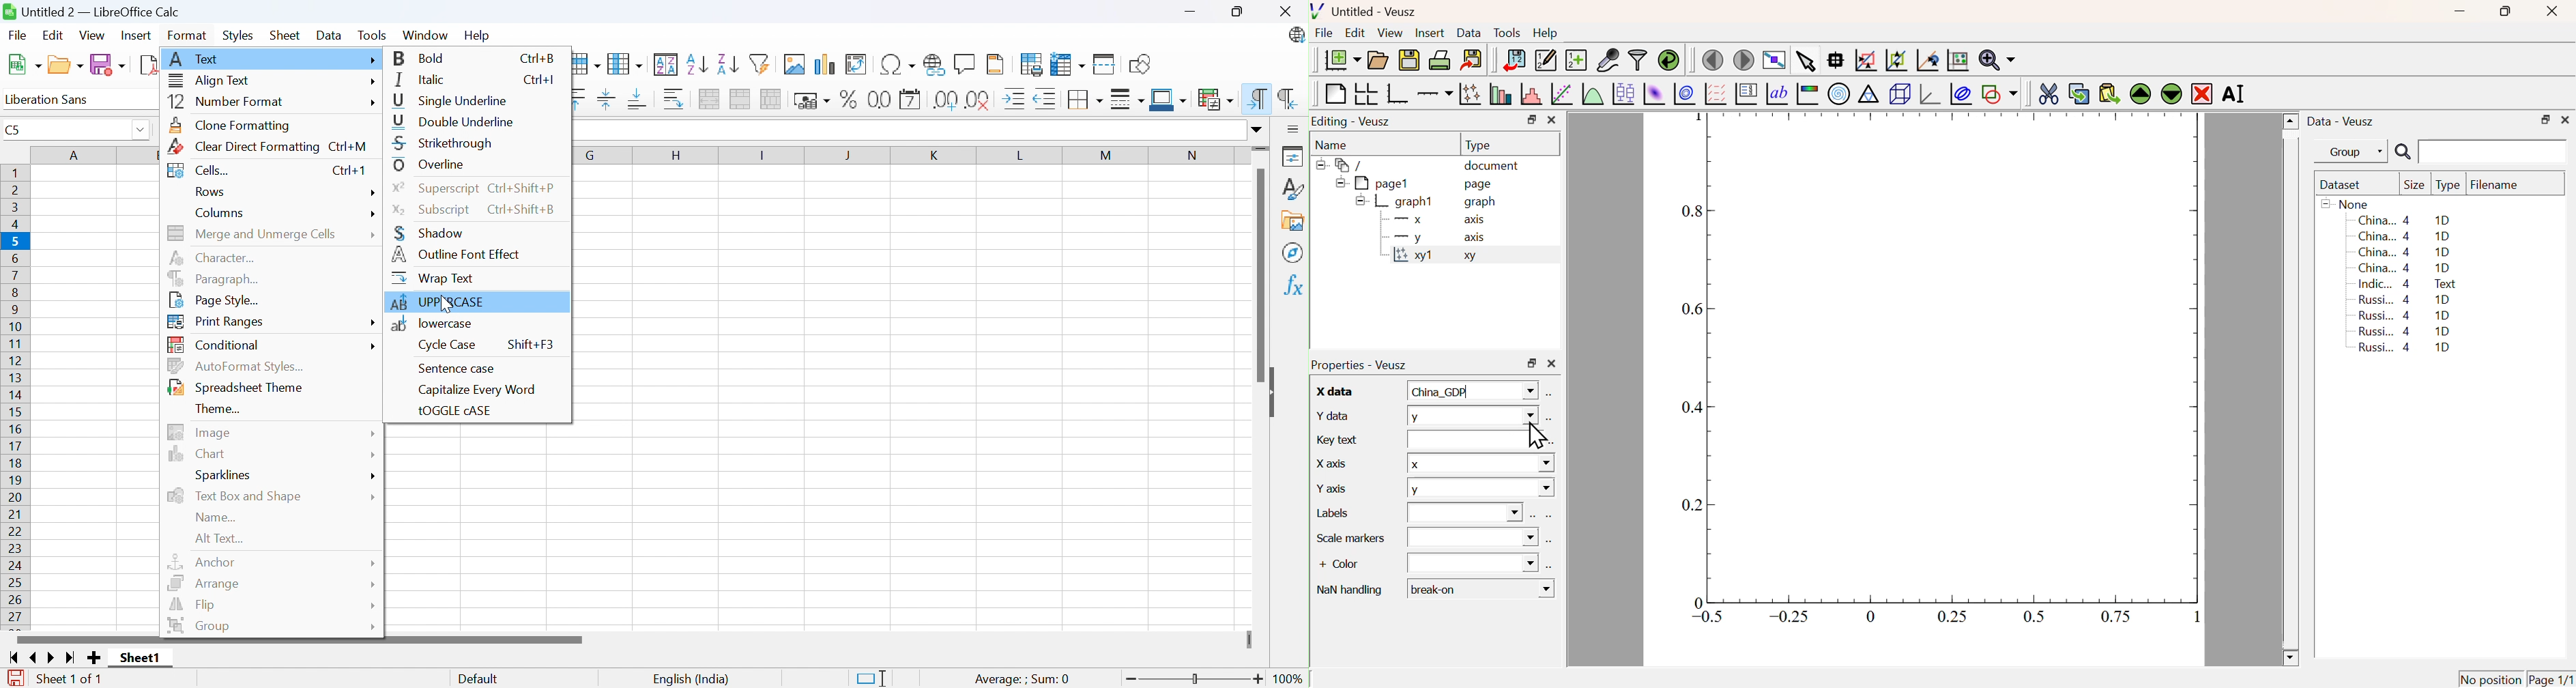  Describe the element at coordinates (1868, 93) in the screenshot. I see `Ternary Graph` at that location.